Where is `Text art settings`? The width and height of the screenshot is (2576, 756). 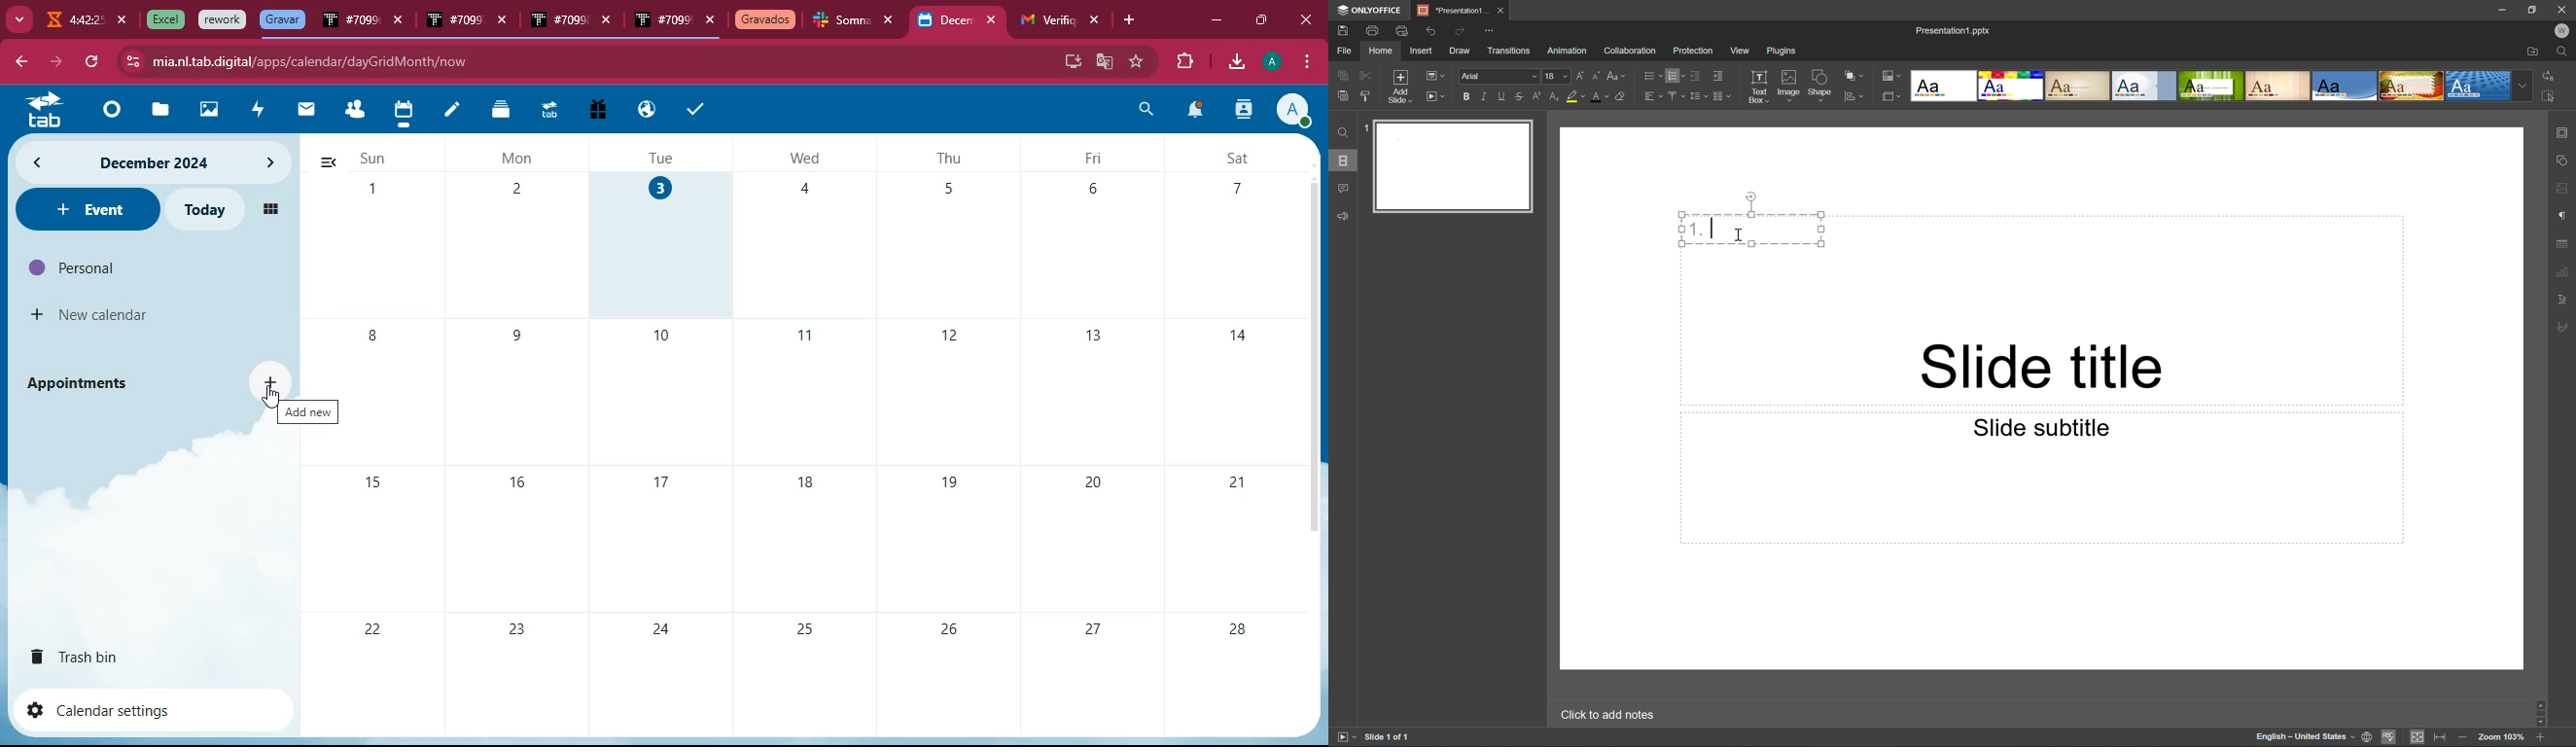
Text art settings is located at coordinates (2564, 299).